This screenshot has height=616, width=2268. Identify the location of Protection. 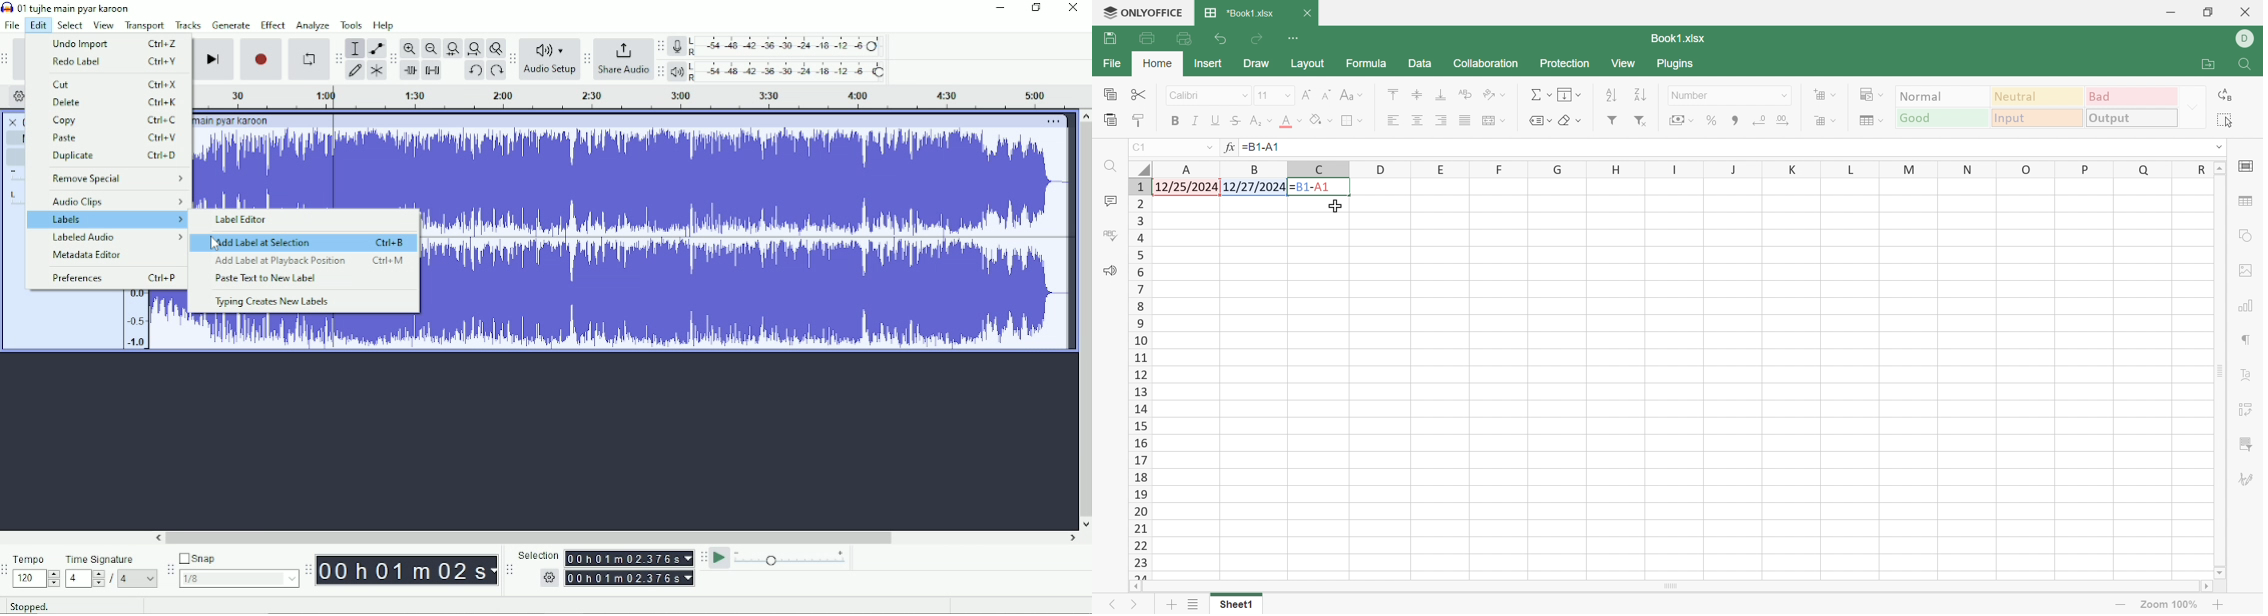
(1564, 65).